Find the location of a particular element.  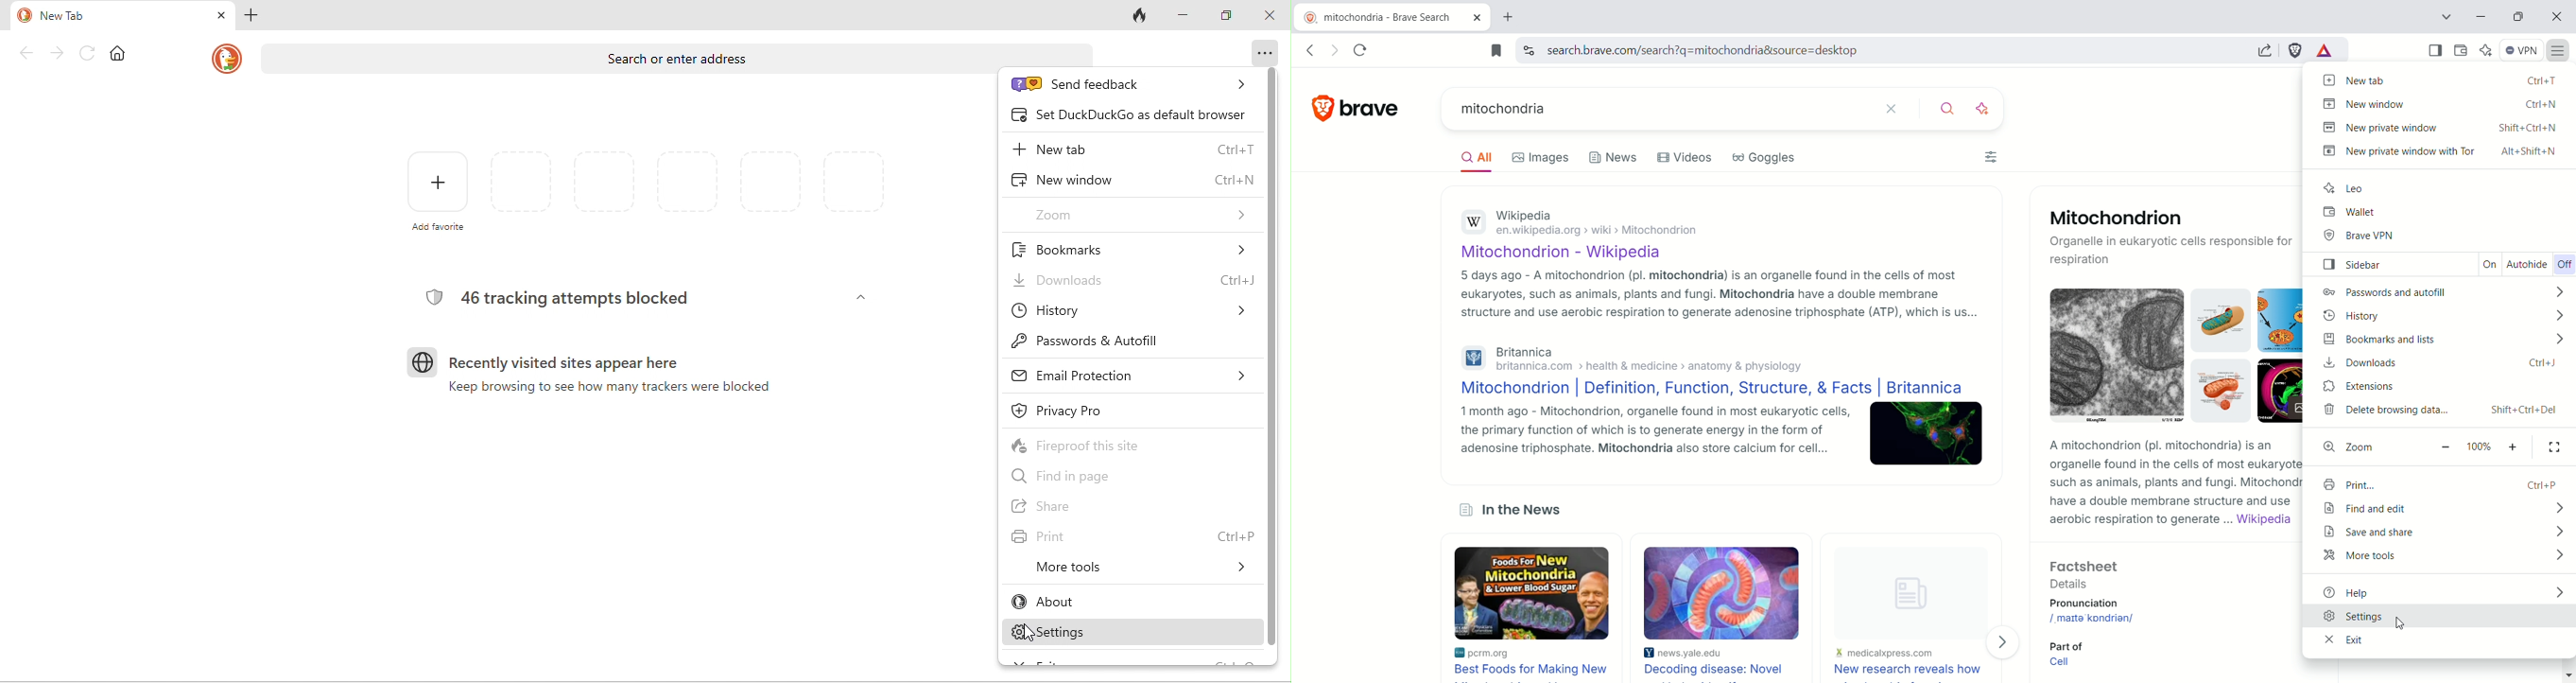

new private window with tor is located at coordinates (2441, 155).